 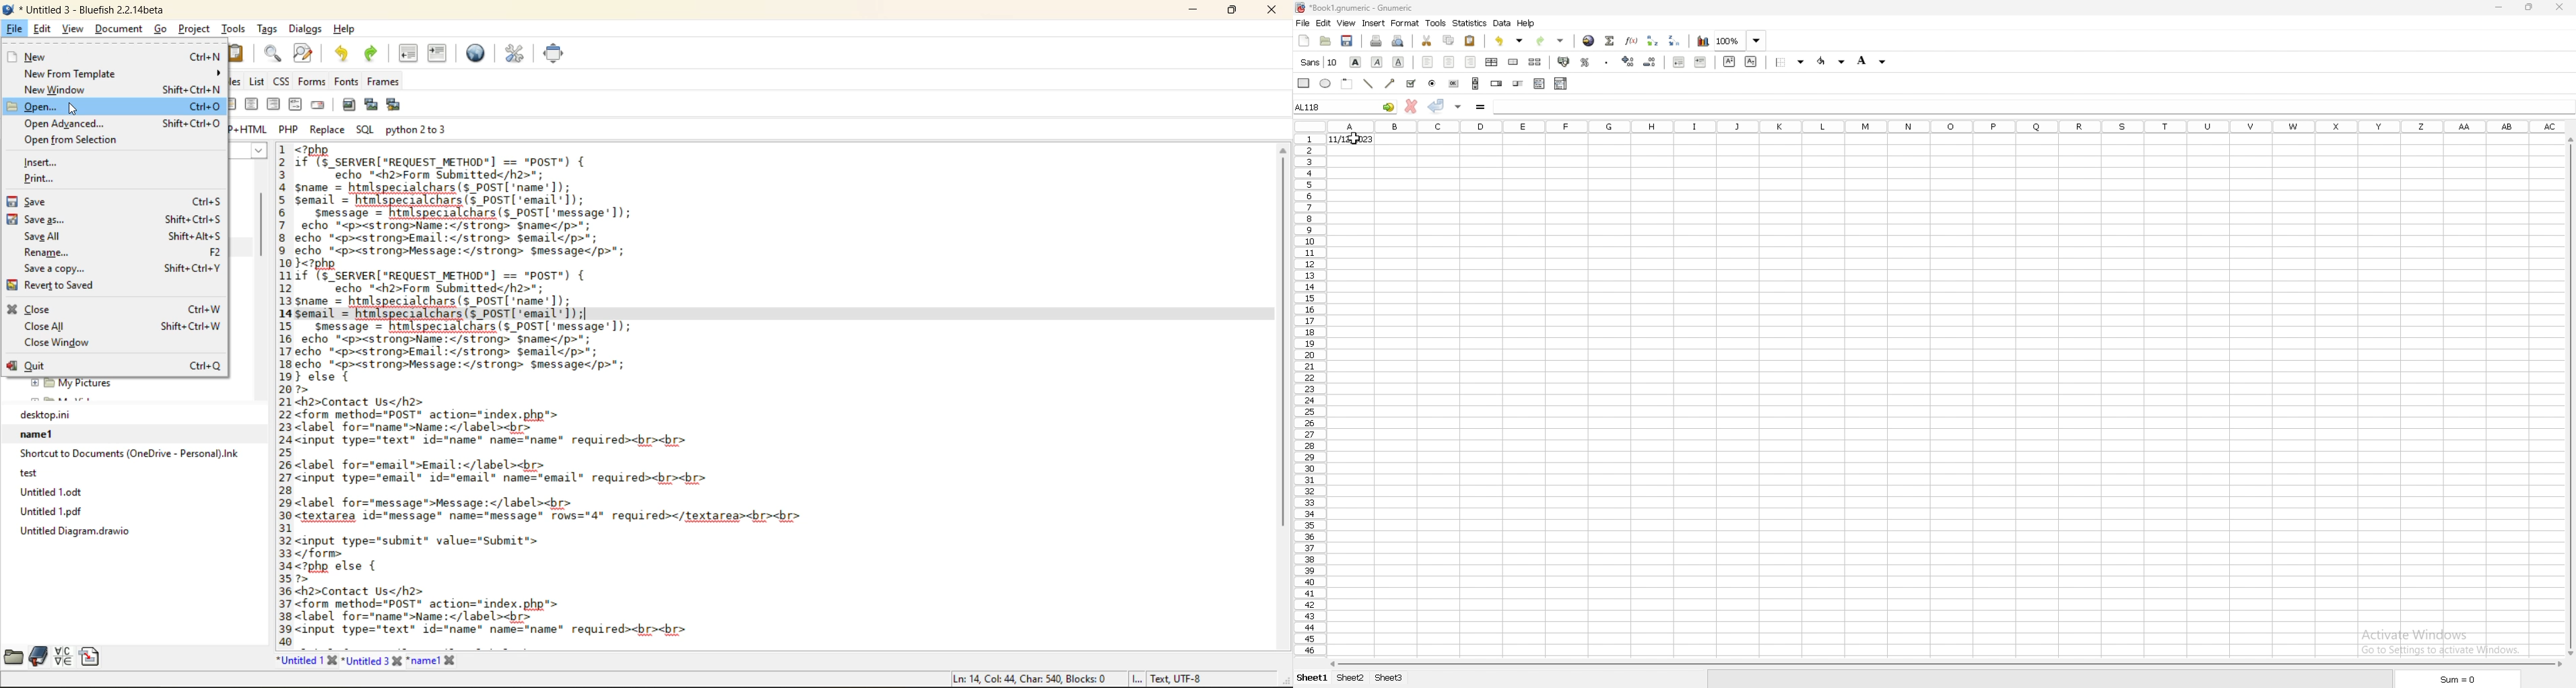 I want to click on sum, so click(x=2458, y=679).